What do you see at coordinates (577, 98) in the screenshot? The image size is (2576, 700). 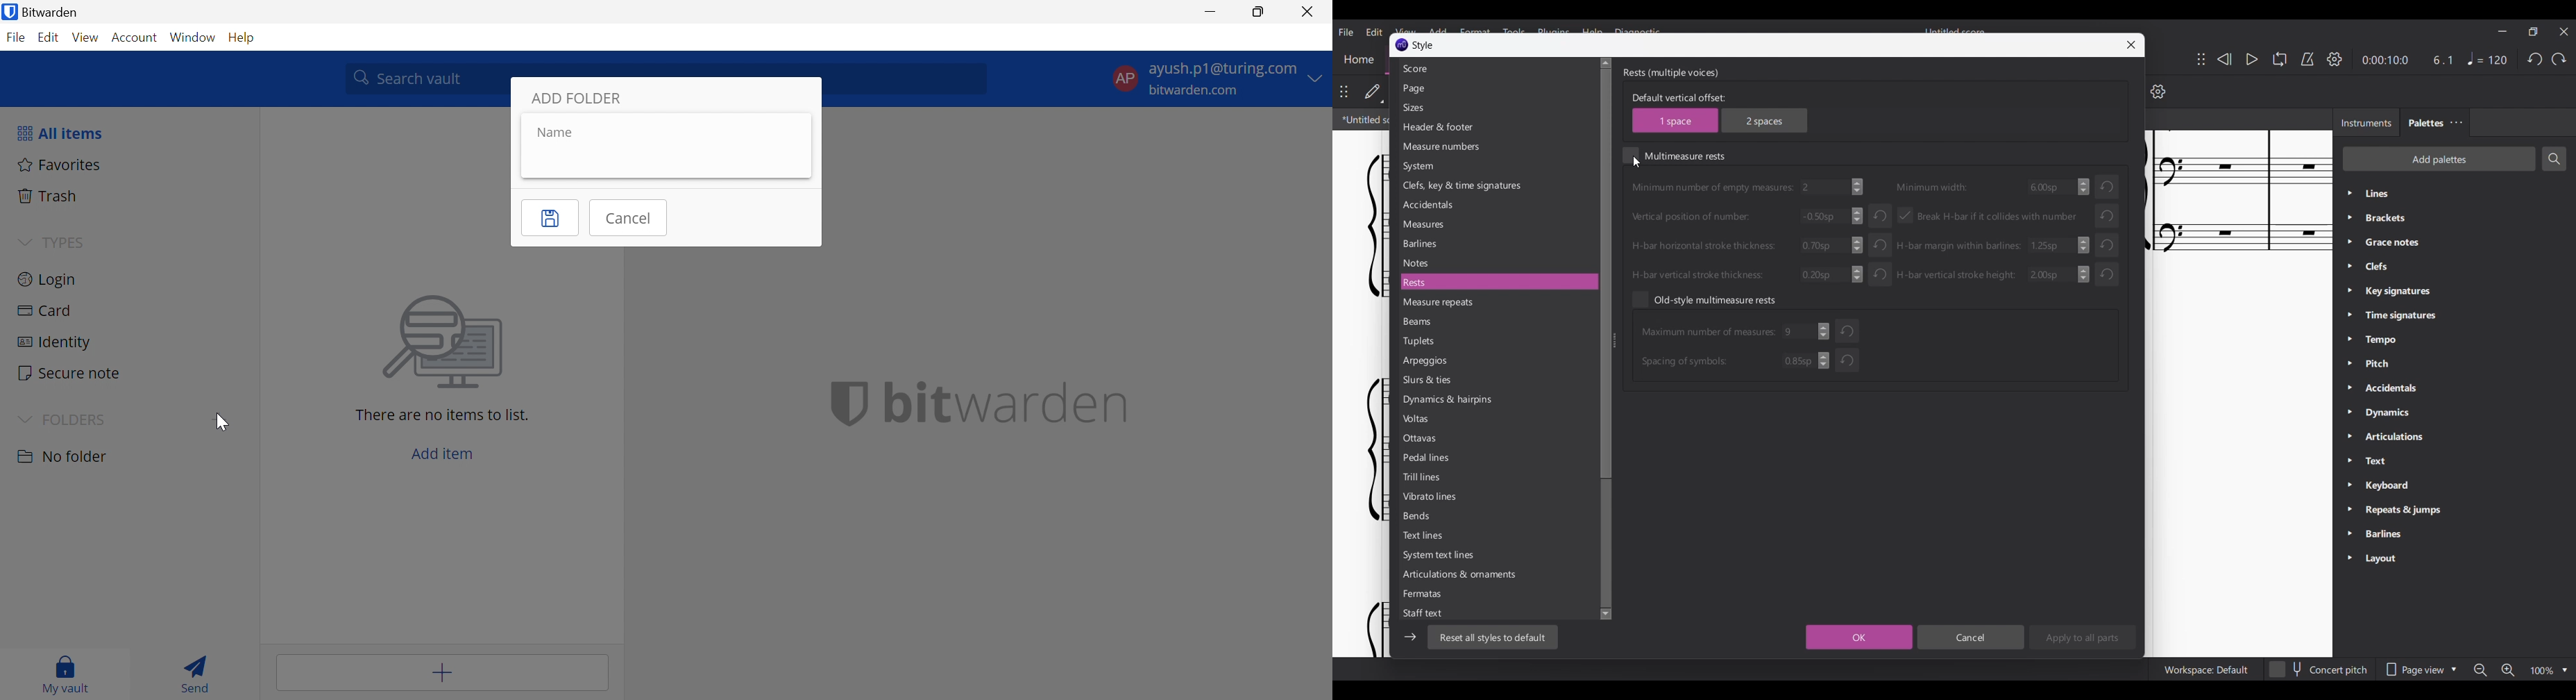 I see `ADD FOLDER` at bounding box center [577, 98].